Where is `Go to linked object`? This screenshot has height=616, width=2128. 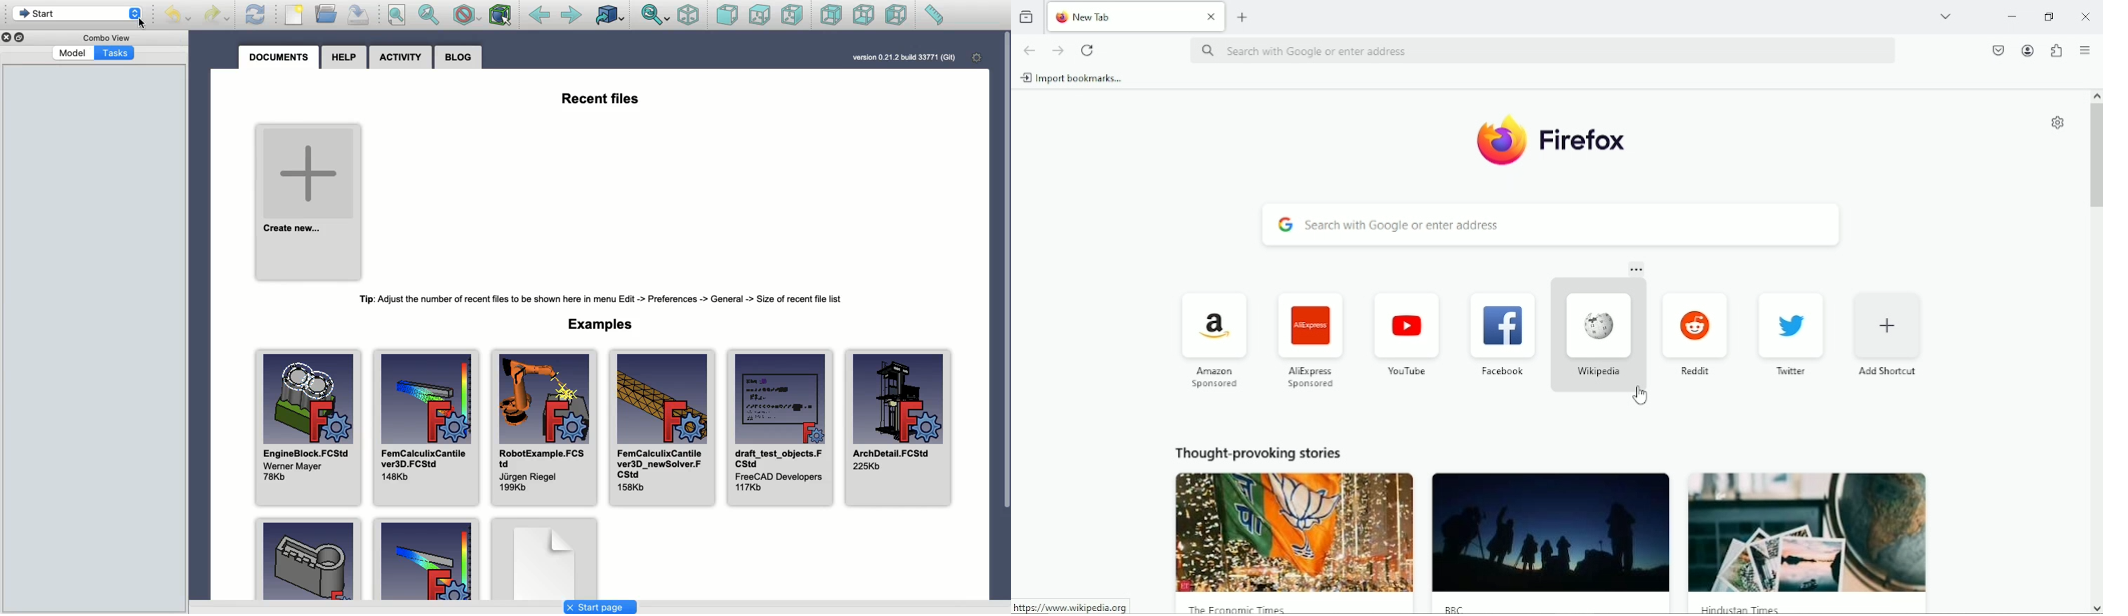
Go to linked object is located at coordinates (610, 16).